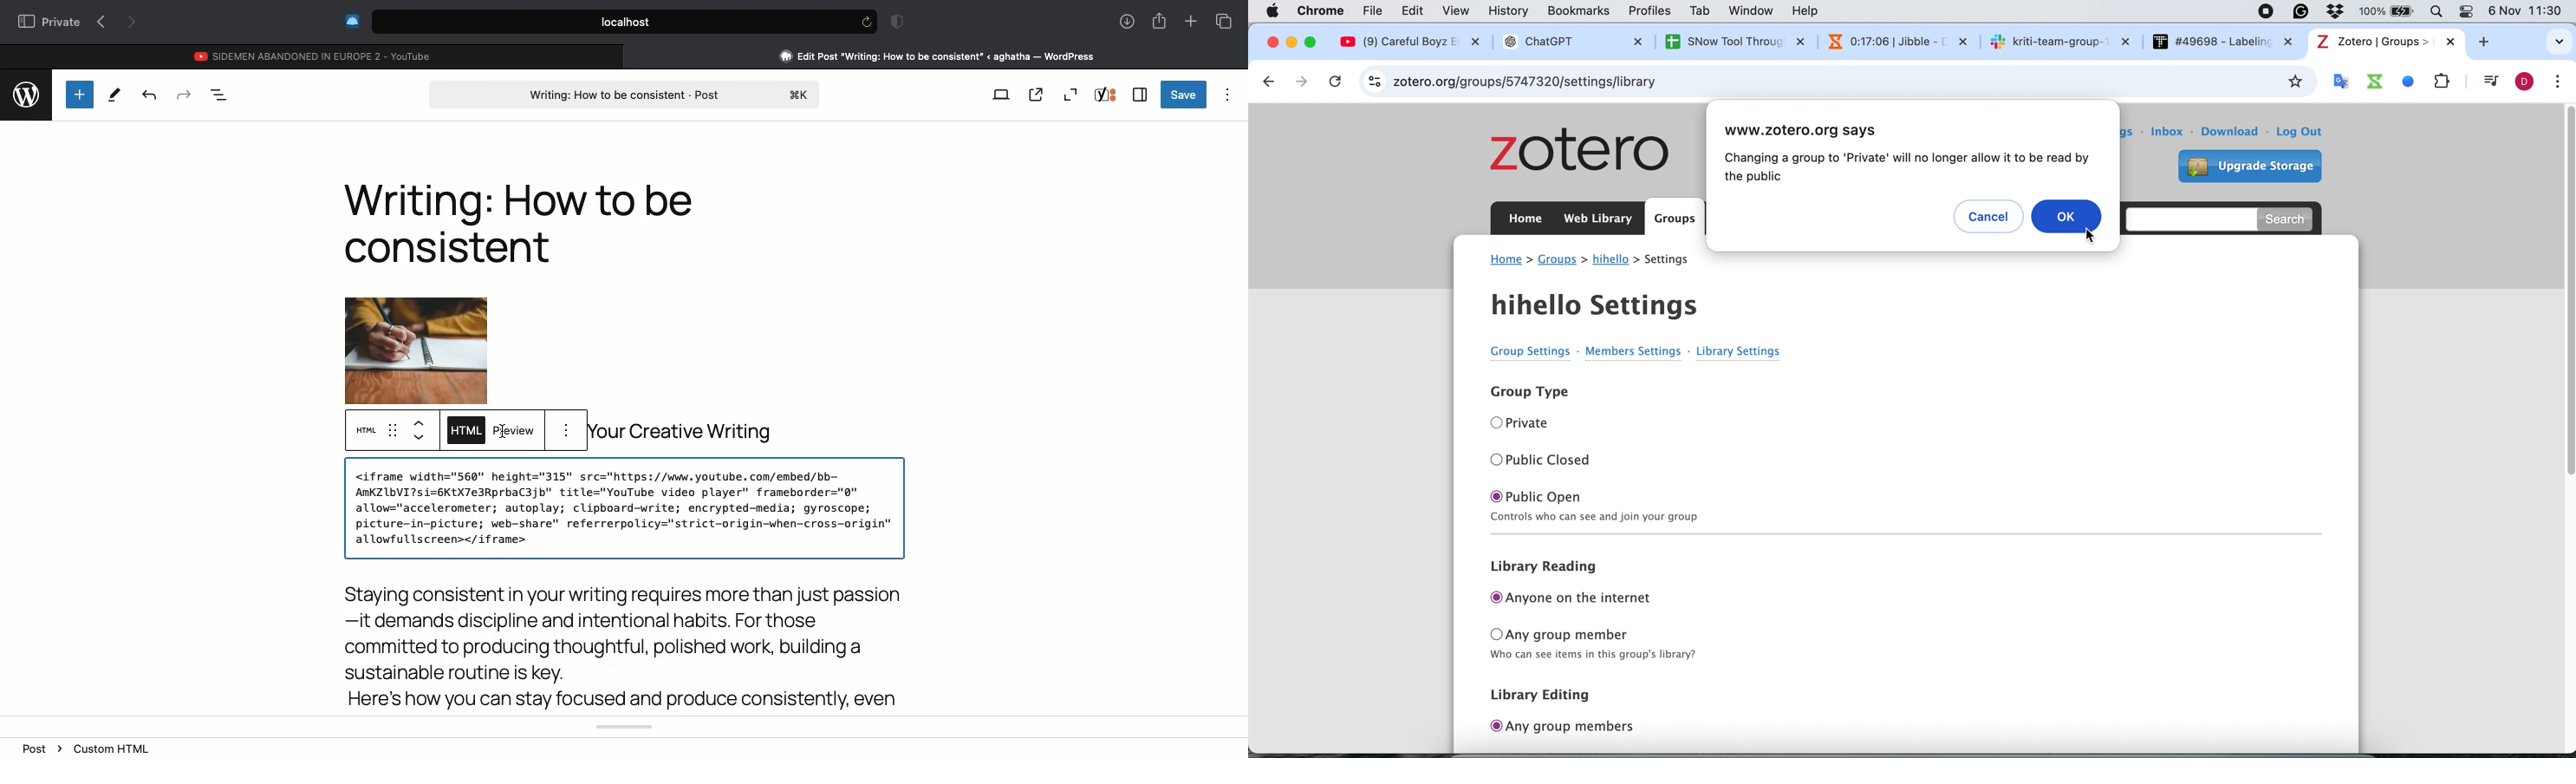  Describe the element at coordinates (2060, 41) in the screenshot. I see `sk kriti-team-group-~  X` at that location.